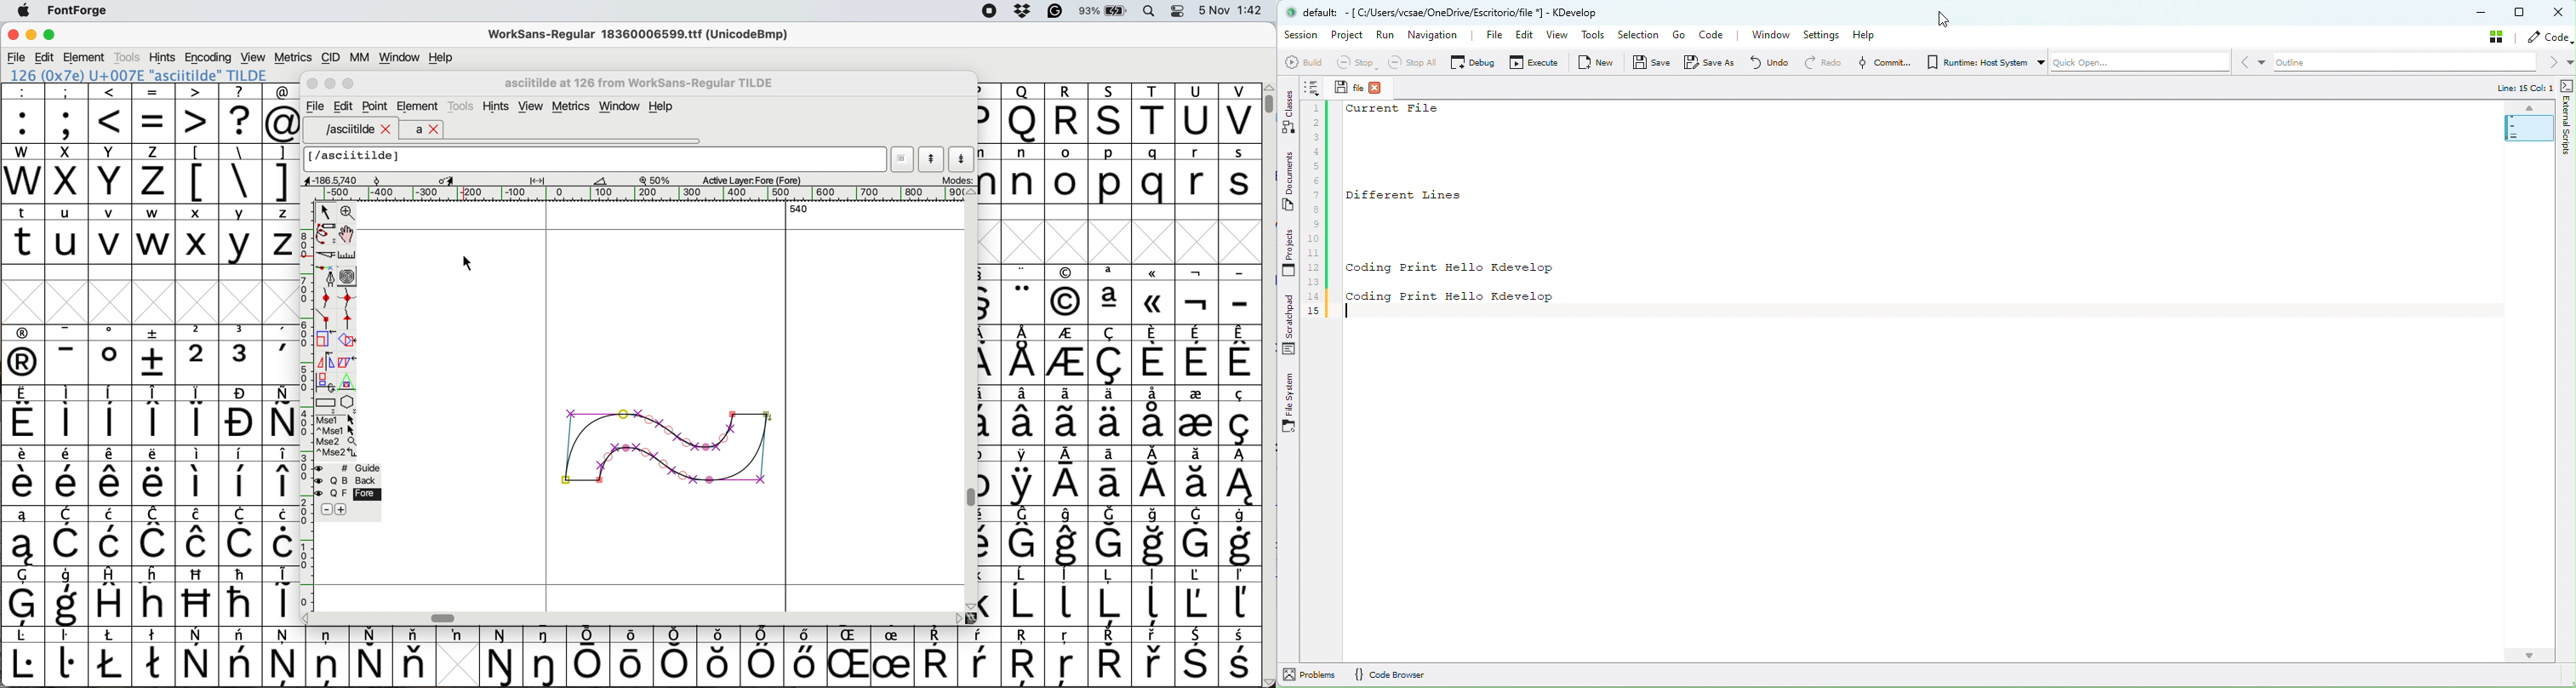  Describe the element at coordinates (936, 657) in the screenshot. I see `symbol` at that location.